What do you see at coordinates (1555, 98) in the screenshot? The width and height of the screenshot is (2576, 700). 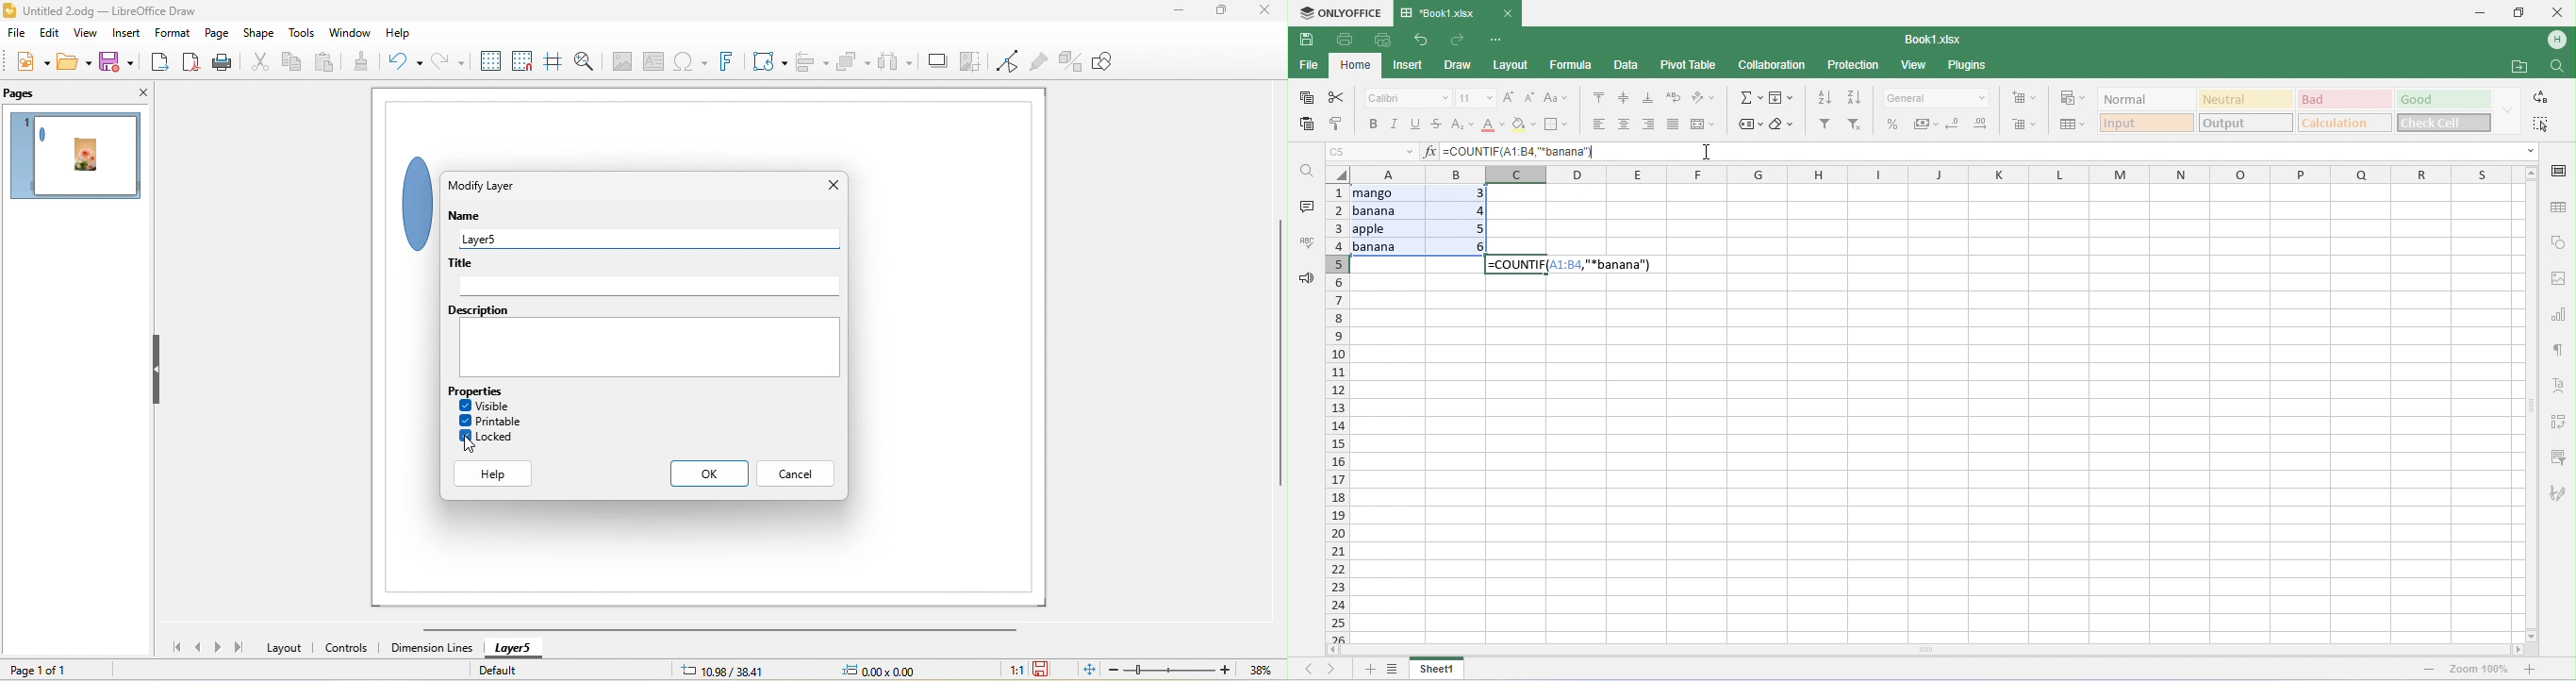 I see `change case` at bounding box center [1555, 98].